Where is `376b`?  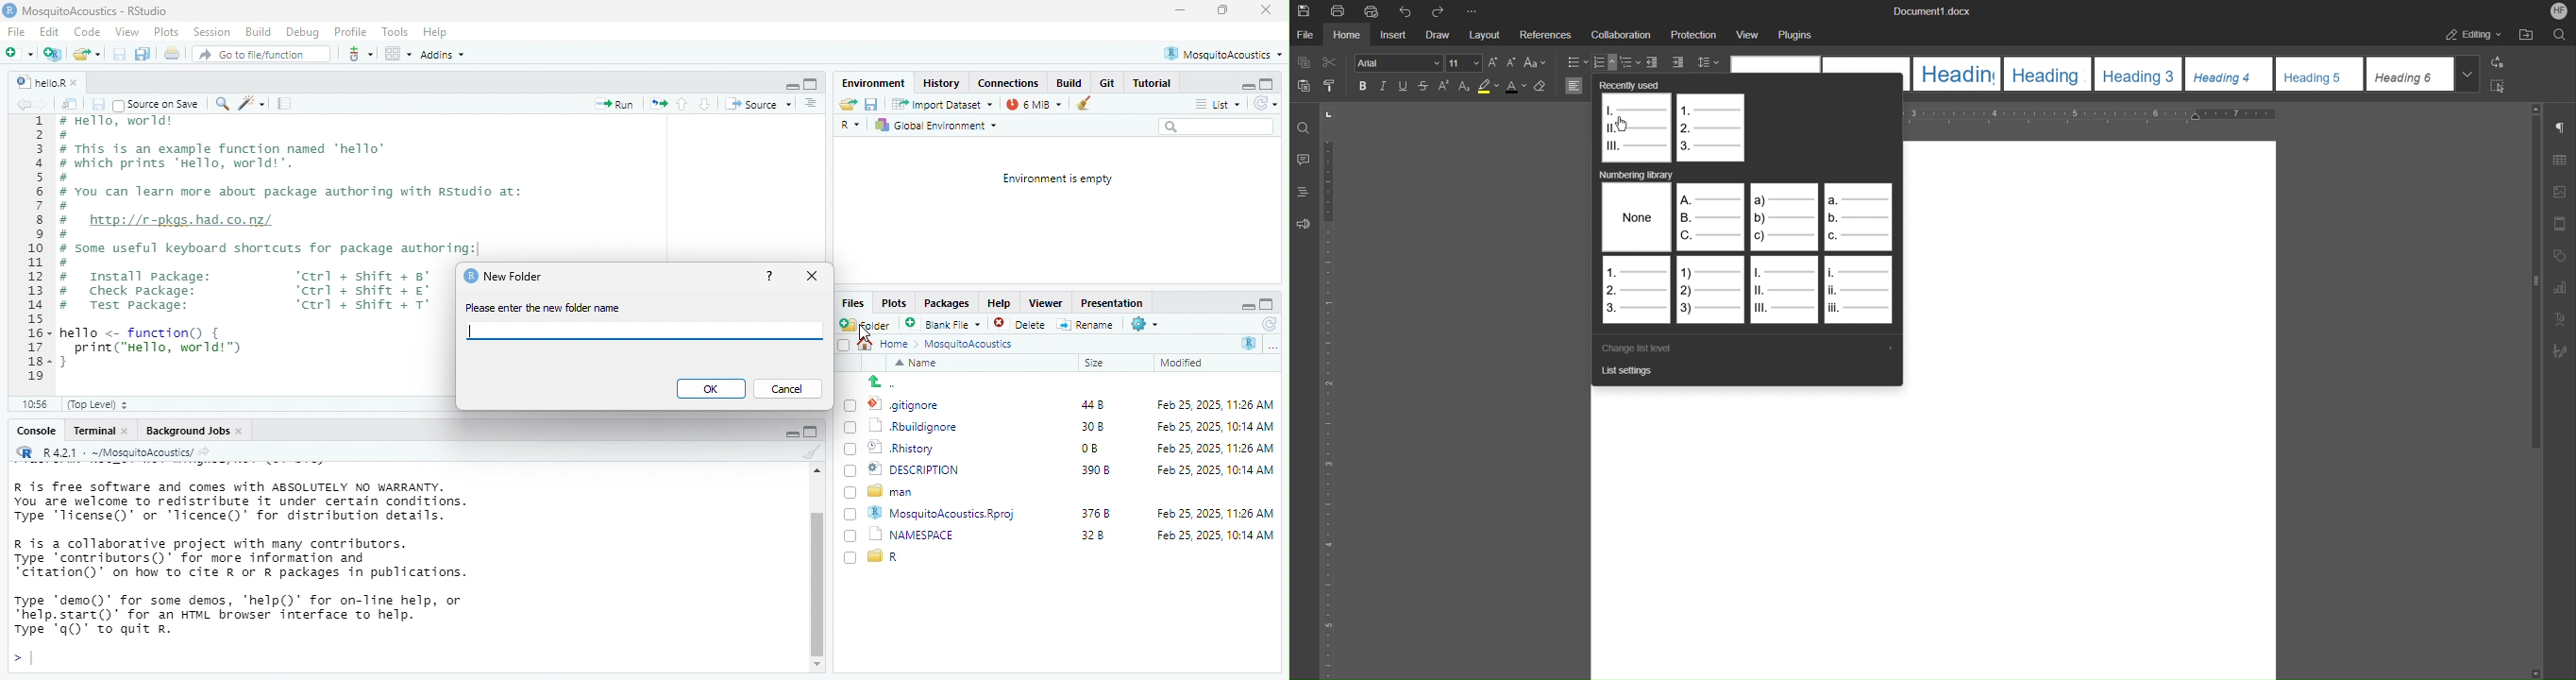
376b is located at coordinates (1097, 512).